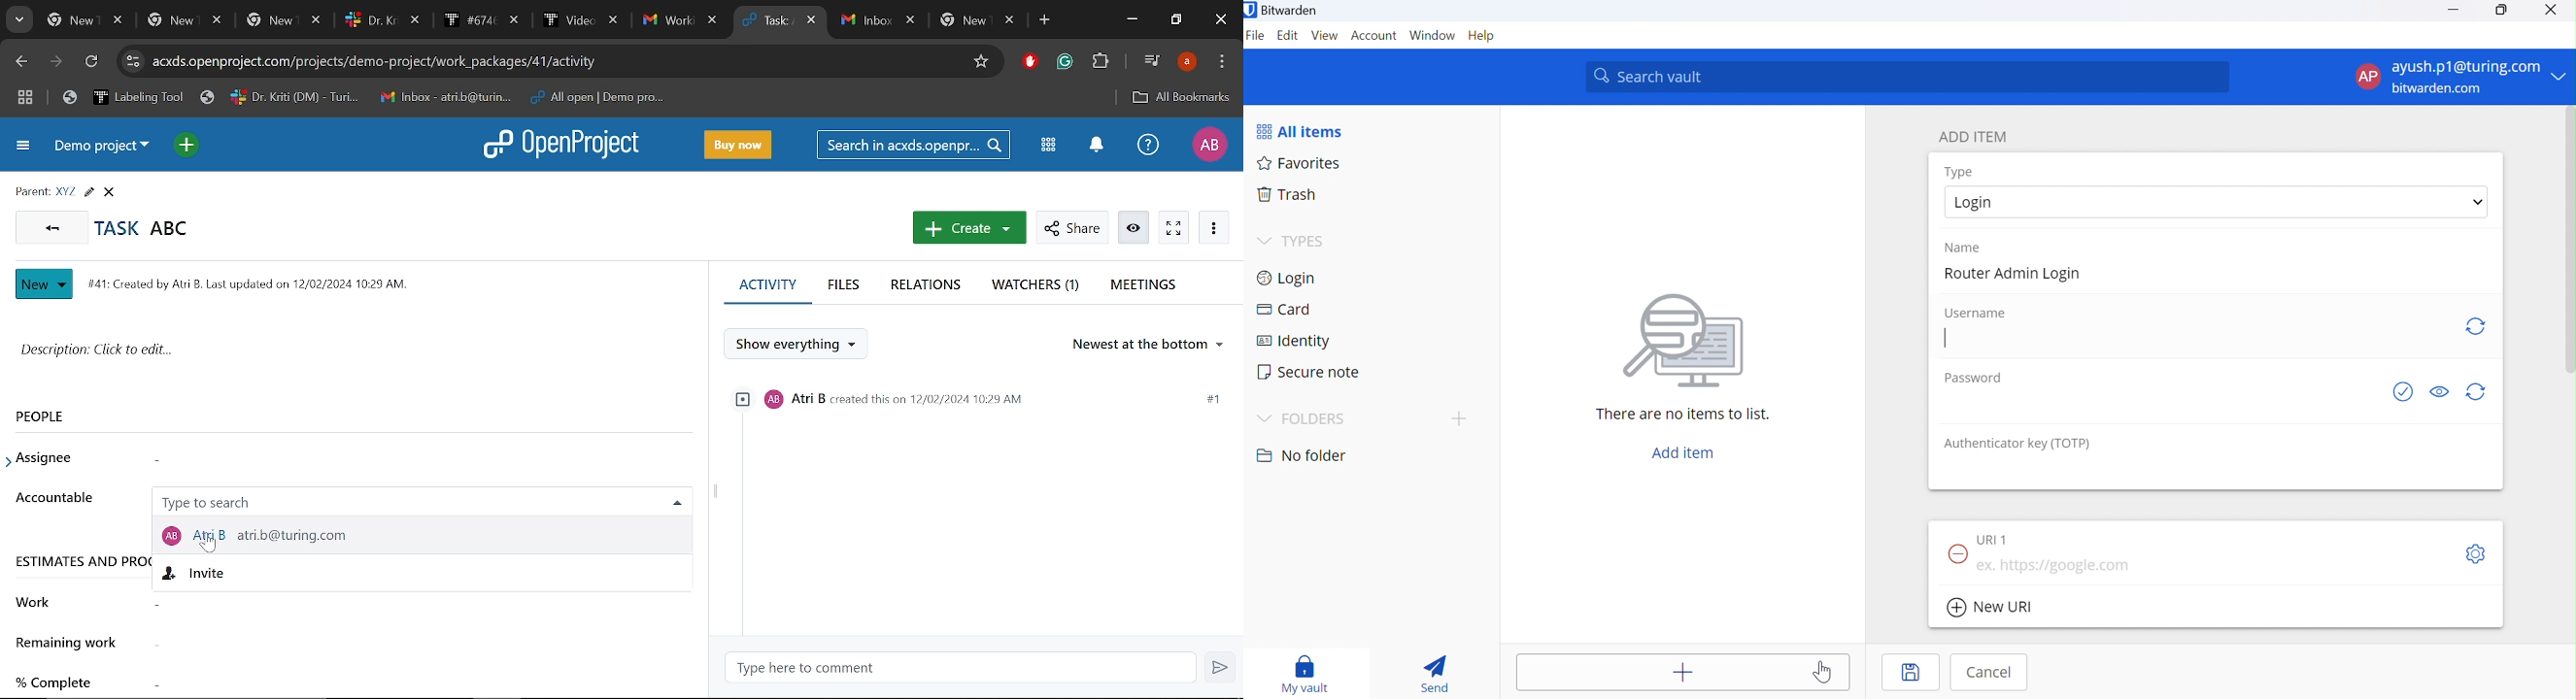  Describe the element at coordinates (2217, 471) in the screenshot. I see `add authenticator key (TOTP)` at that location.